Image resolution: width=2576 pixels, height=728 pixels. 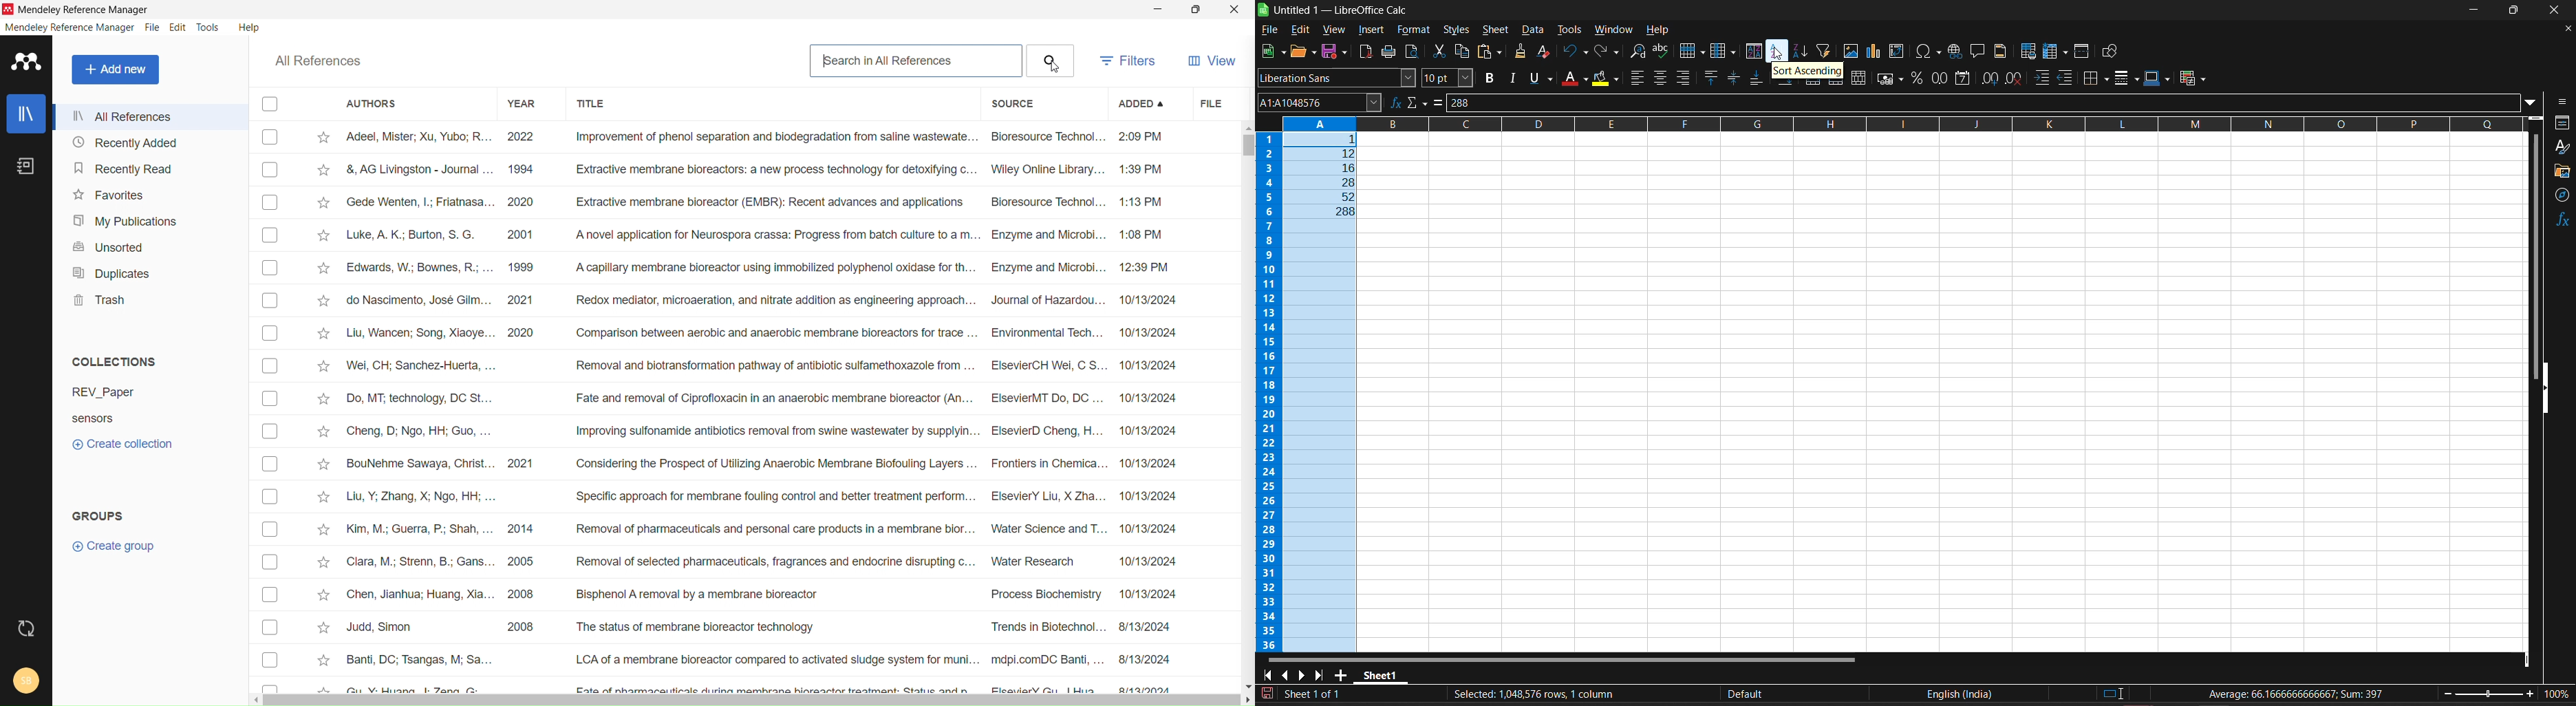 I want to click on mark as favorite, so click(x=324, y=137).